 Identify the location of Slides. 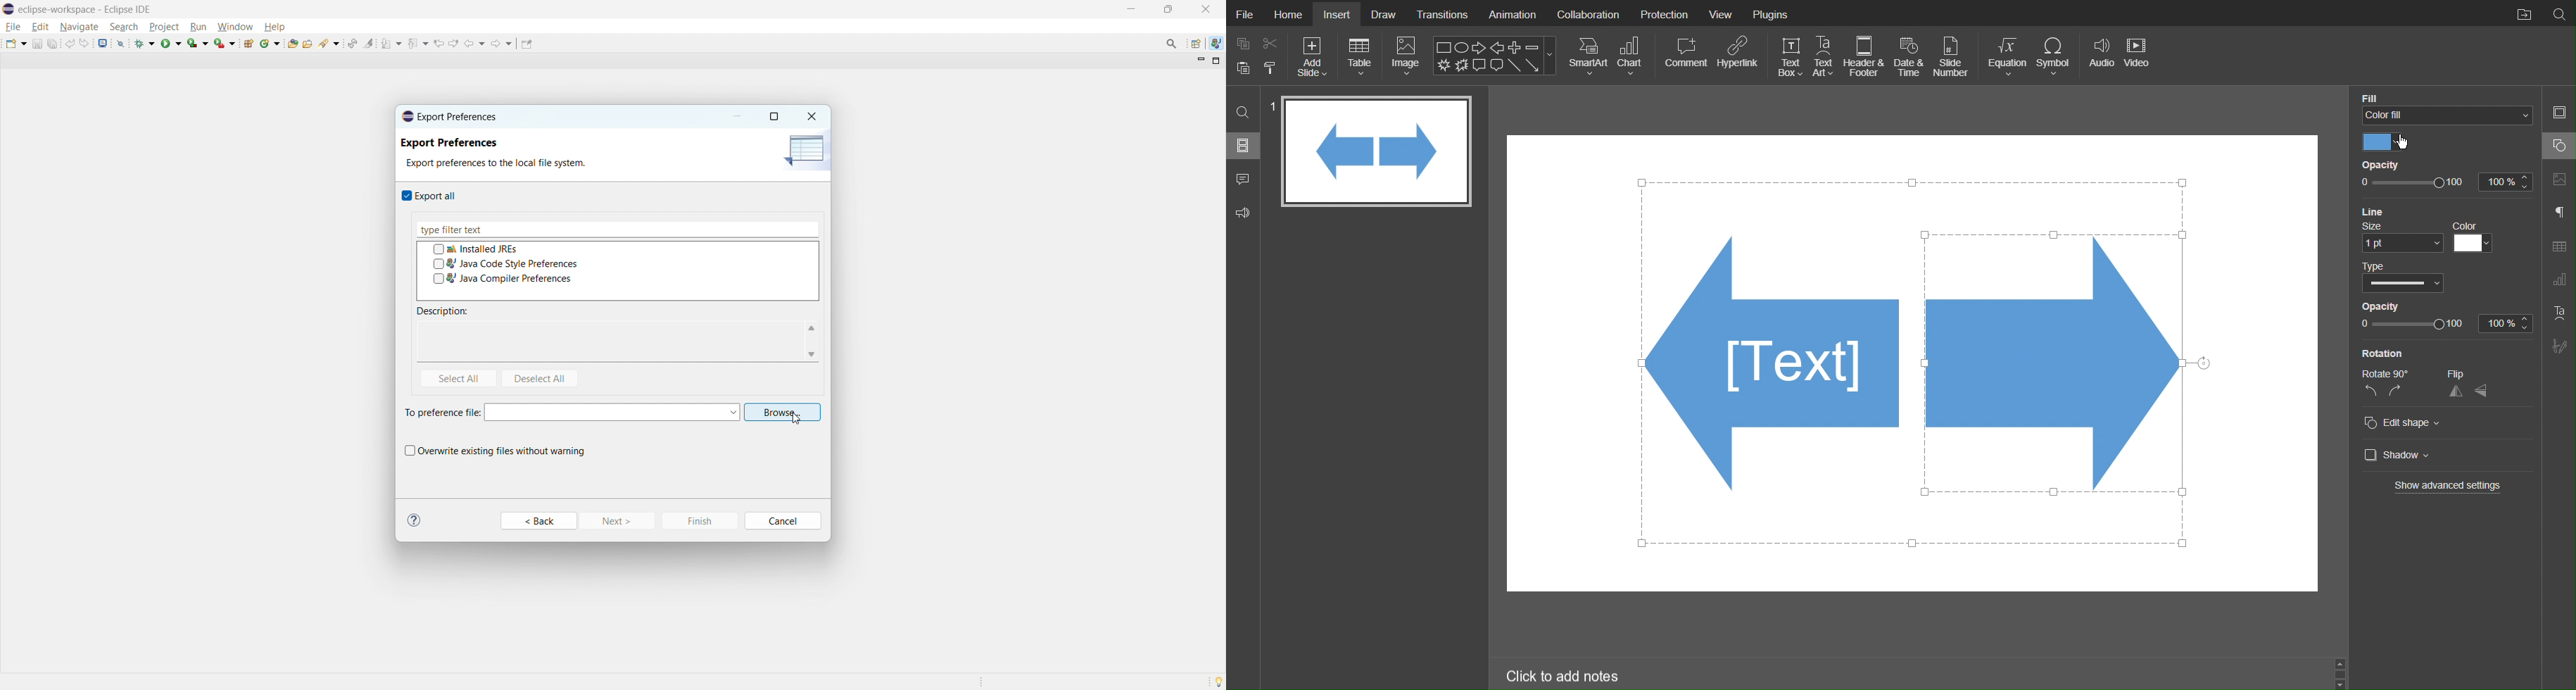
(1244, 147).